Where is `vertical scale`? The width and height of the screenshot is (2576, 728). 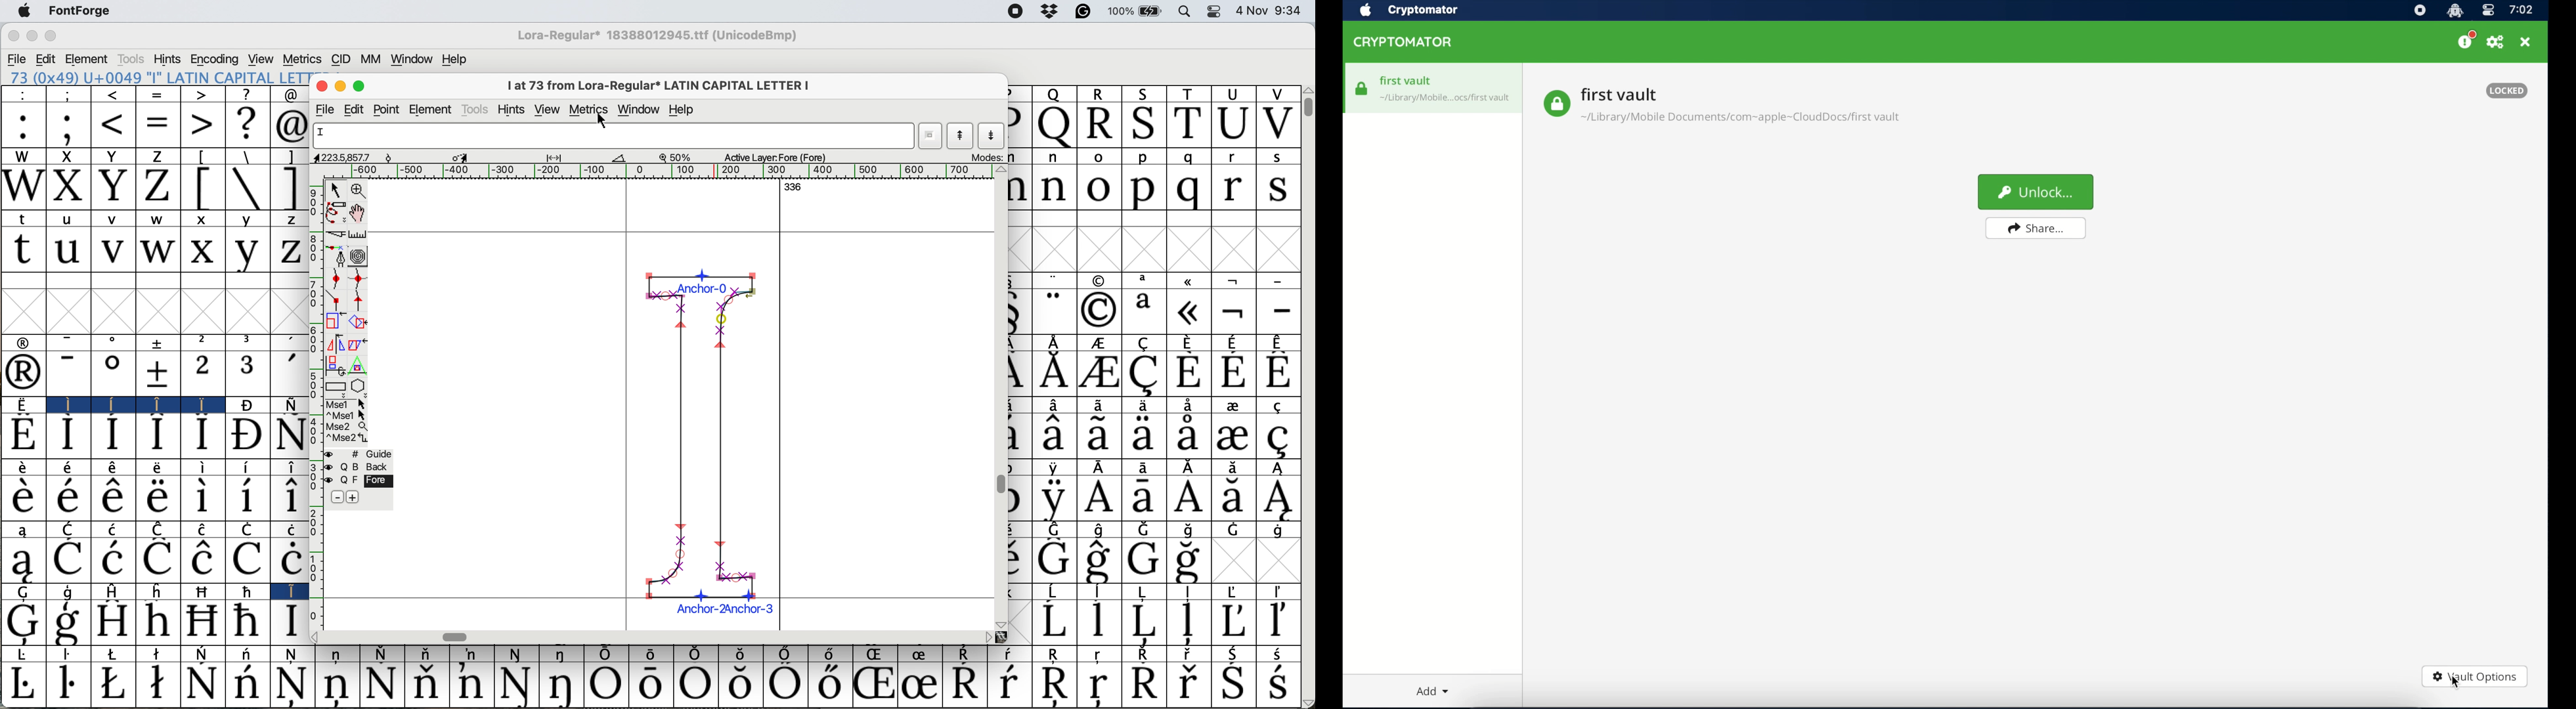
vertical scale is located at coordinates (316, 405).